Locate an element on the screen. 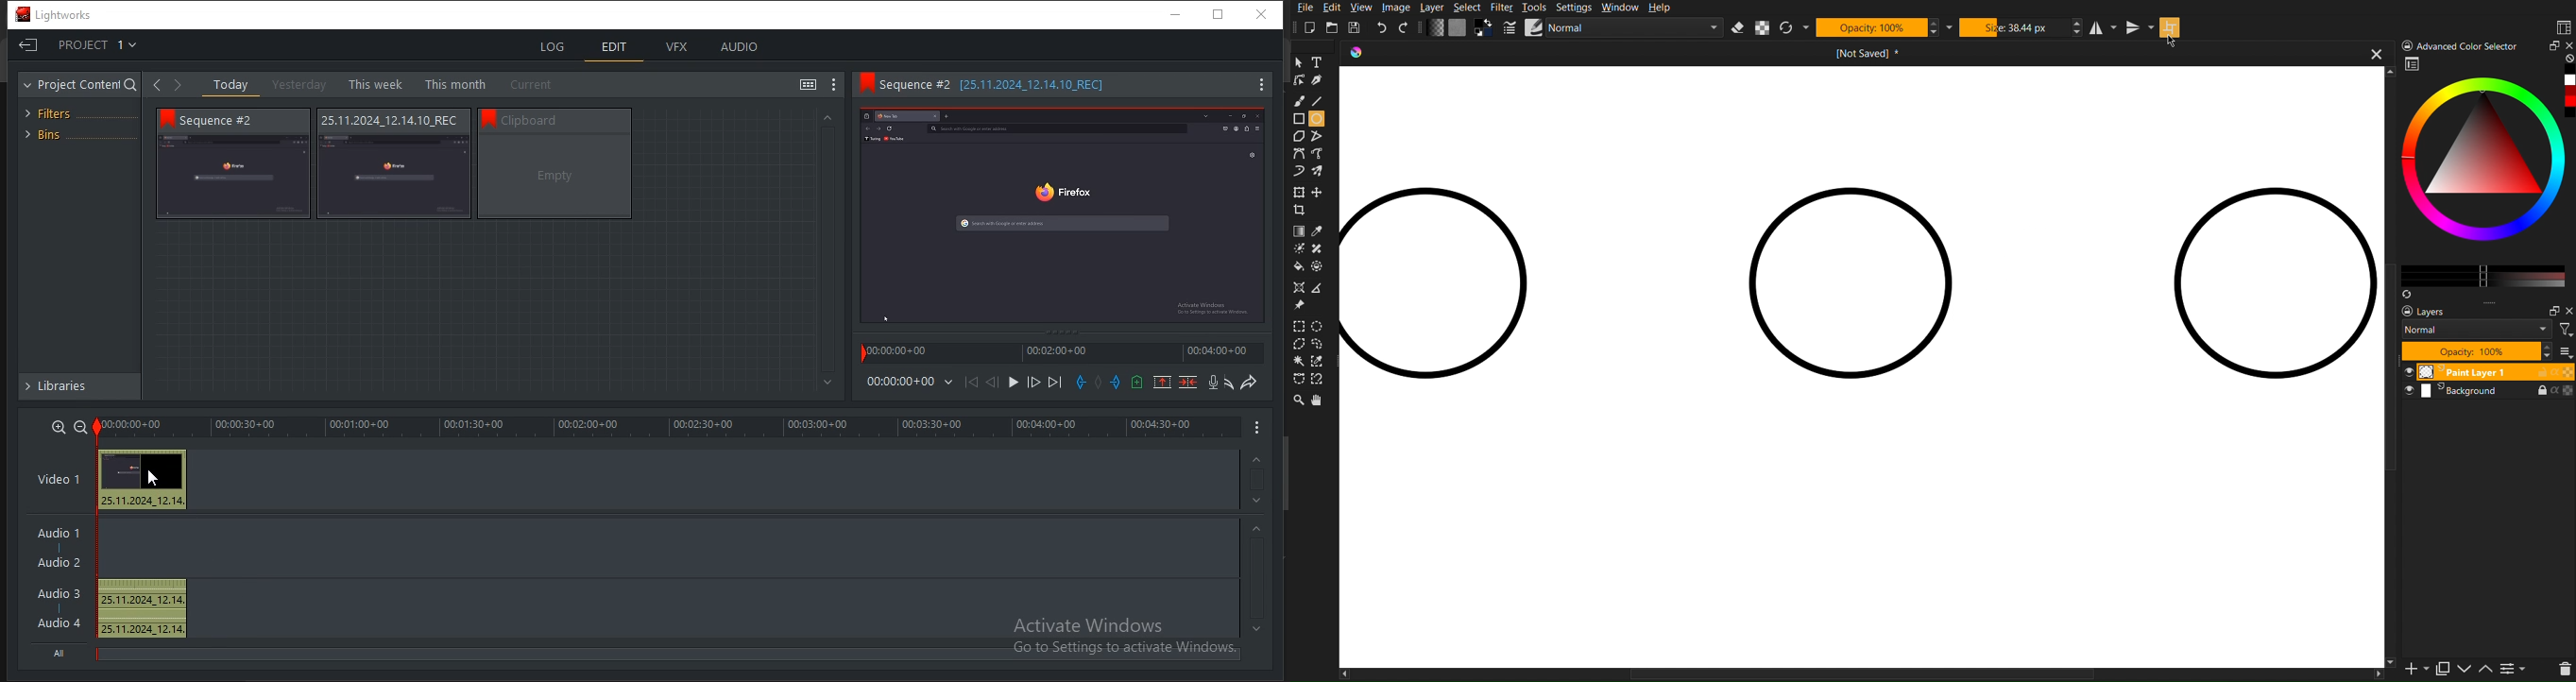 The height and width of the screenshot is (700, 2576). Sequence # 2 is located at coordinates (229, 120).